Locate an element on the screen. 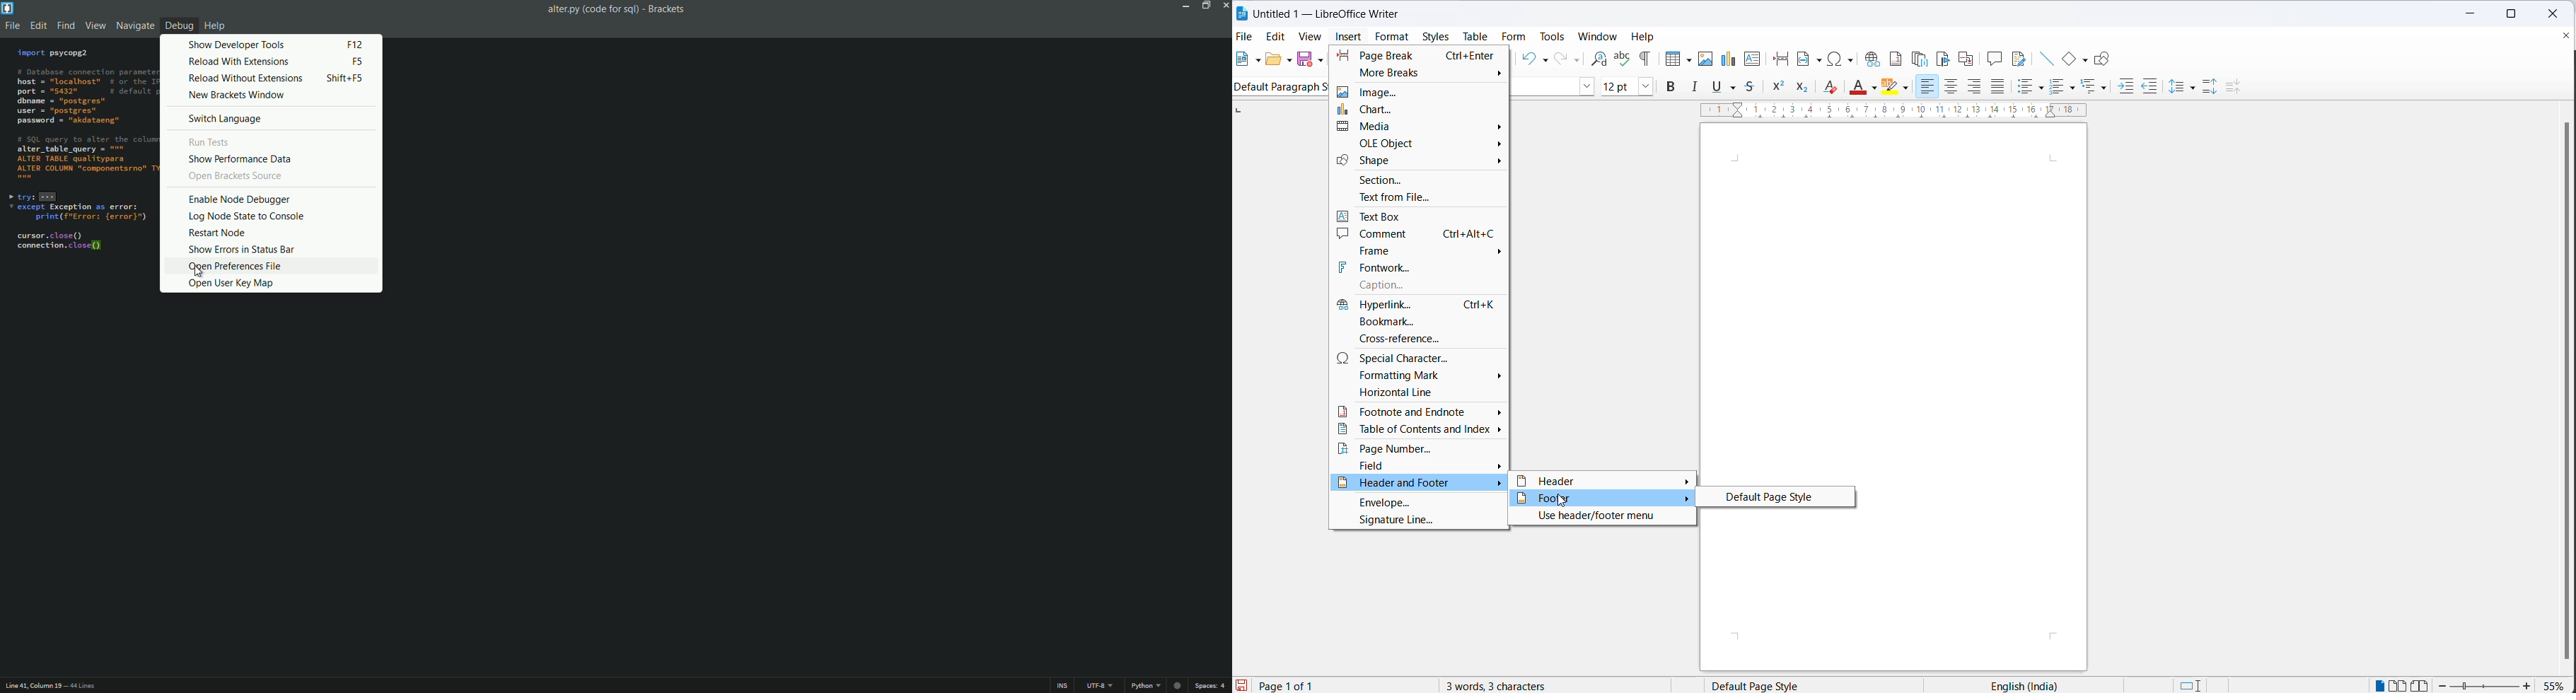 This screenshot has width=2576, height=700. hyperlink is located at coordinates (1417, 305).